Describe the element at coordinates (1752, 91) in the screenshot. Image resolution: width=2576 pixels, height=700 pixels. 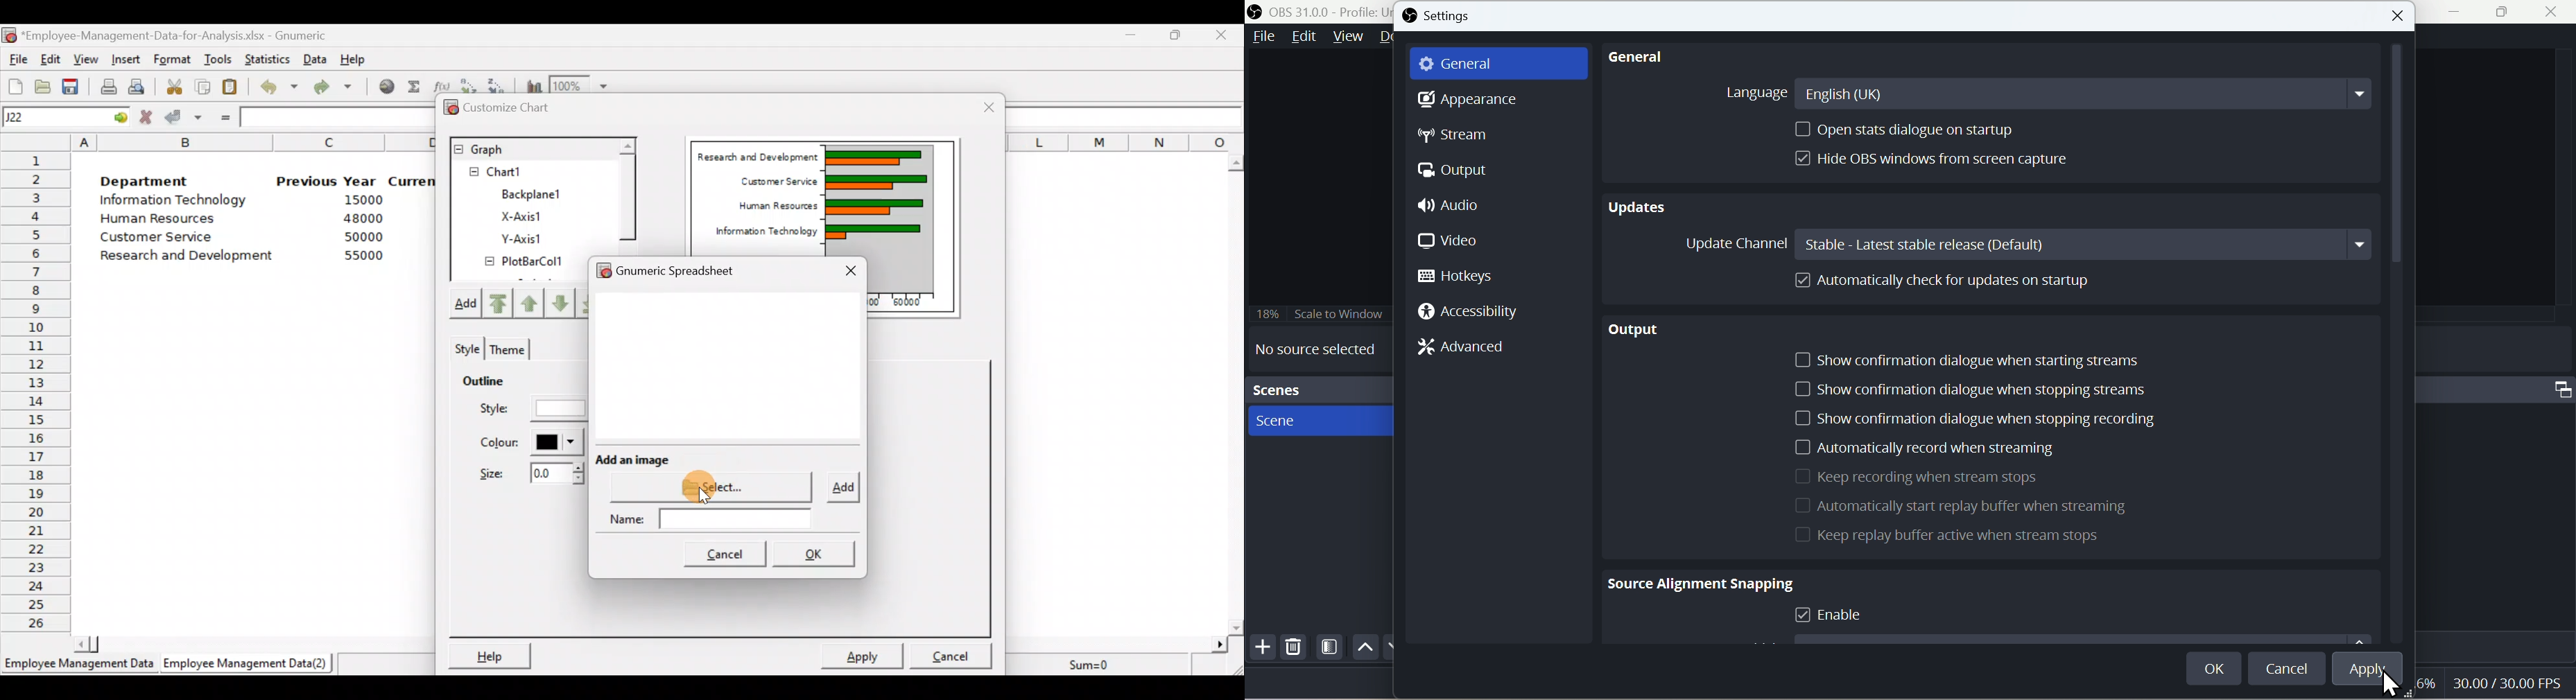
I see `Language` at that location.